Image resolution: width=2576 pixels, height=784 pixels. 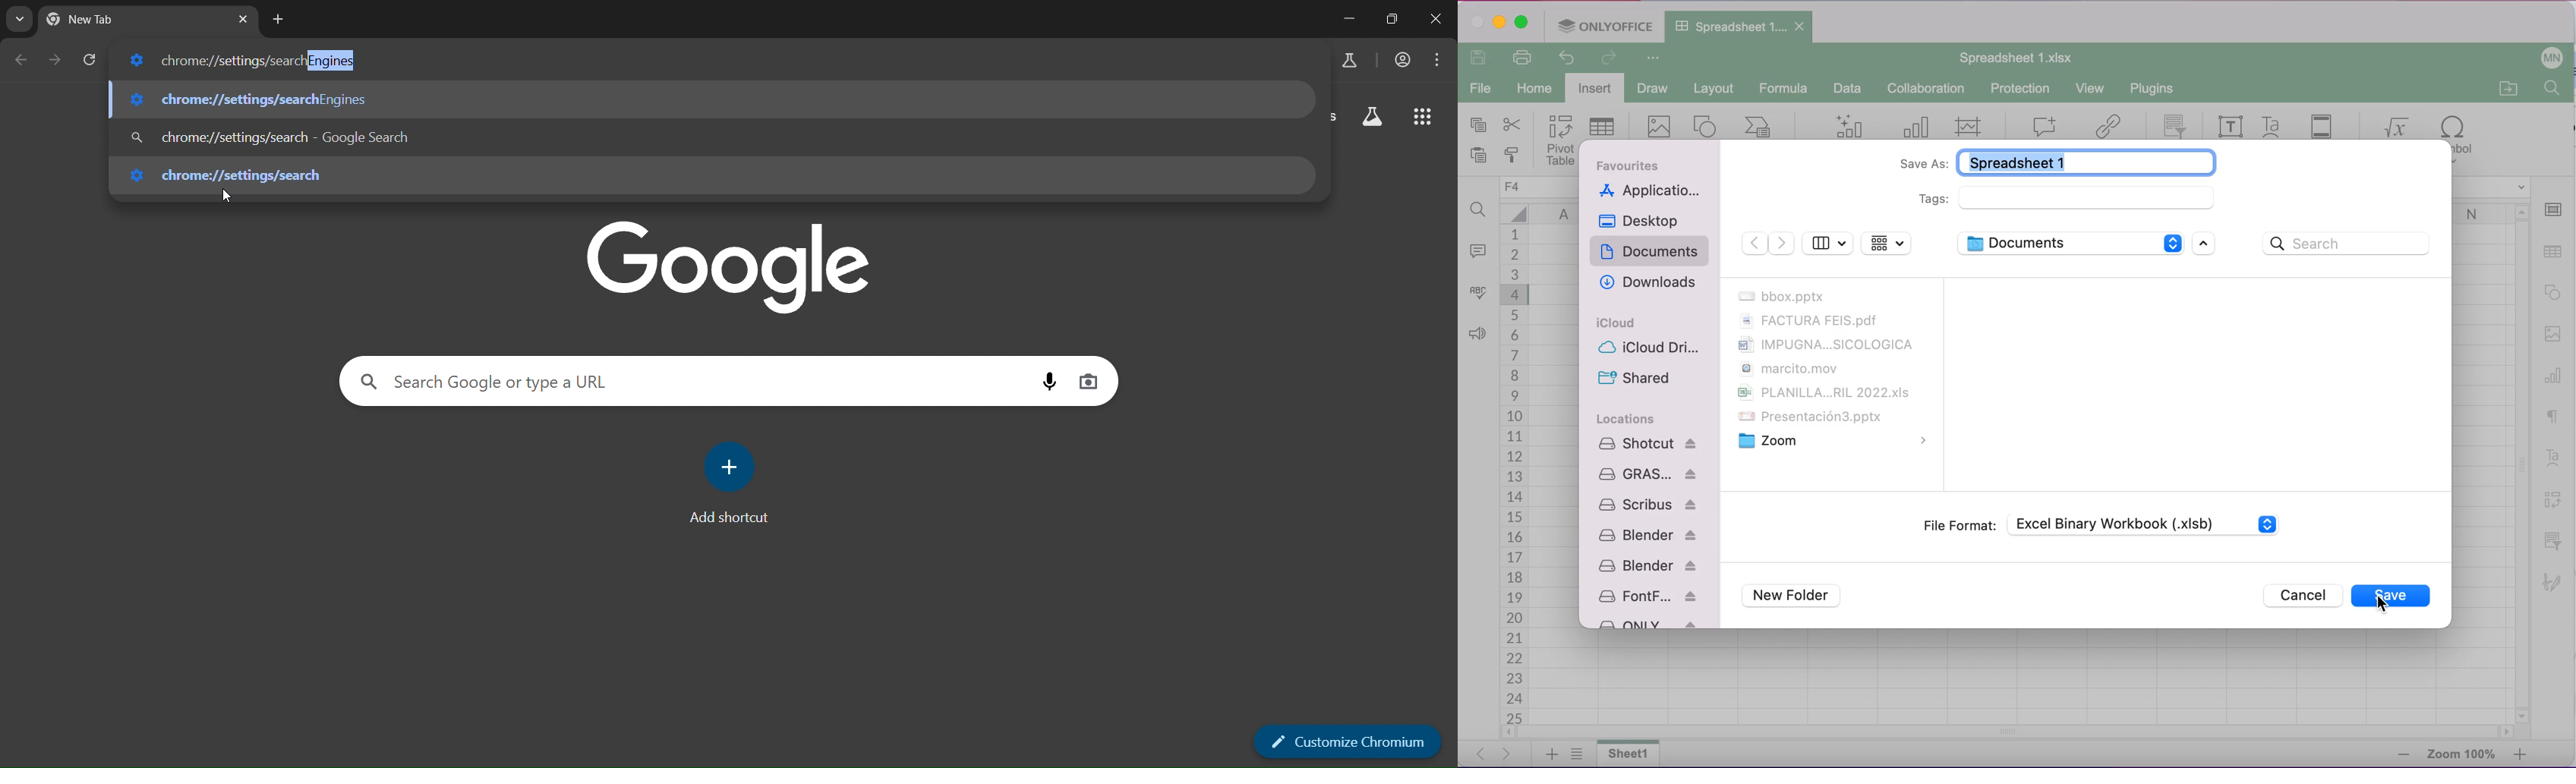 What do you see at coordinates (1646, 284) in the screenshot?
I see `downloads` at bounding box center [1646, 284].